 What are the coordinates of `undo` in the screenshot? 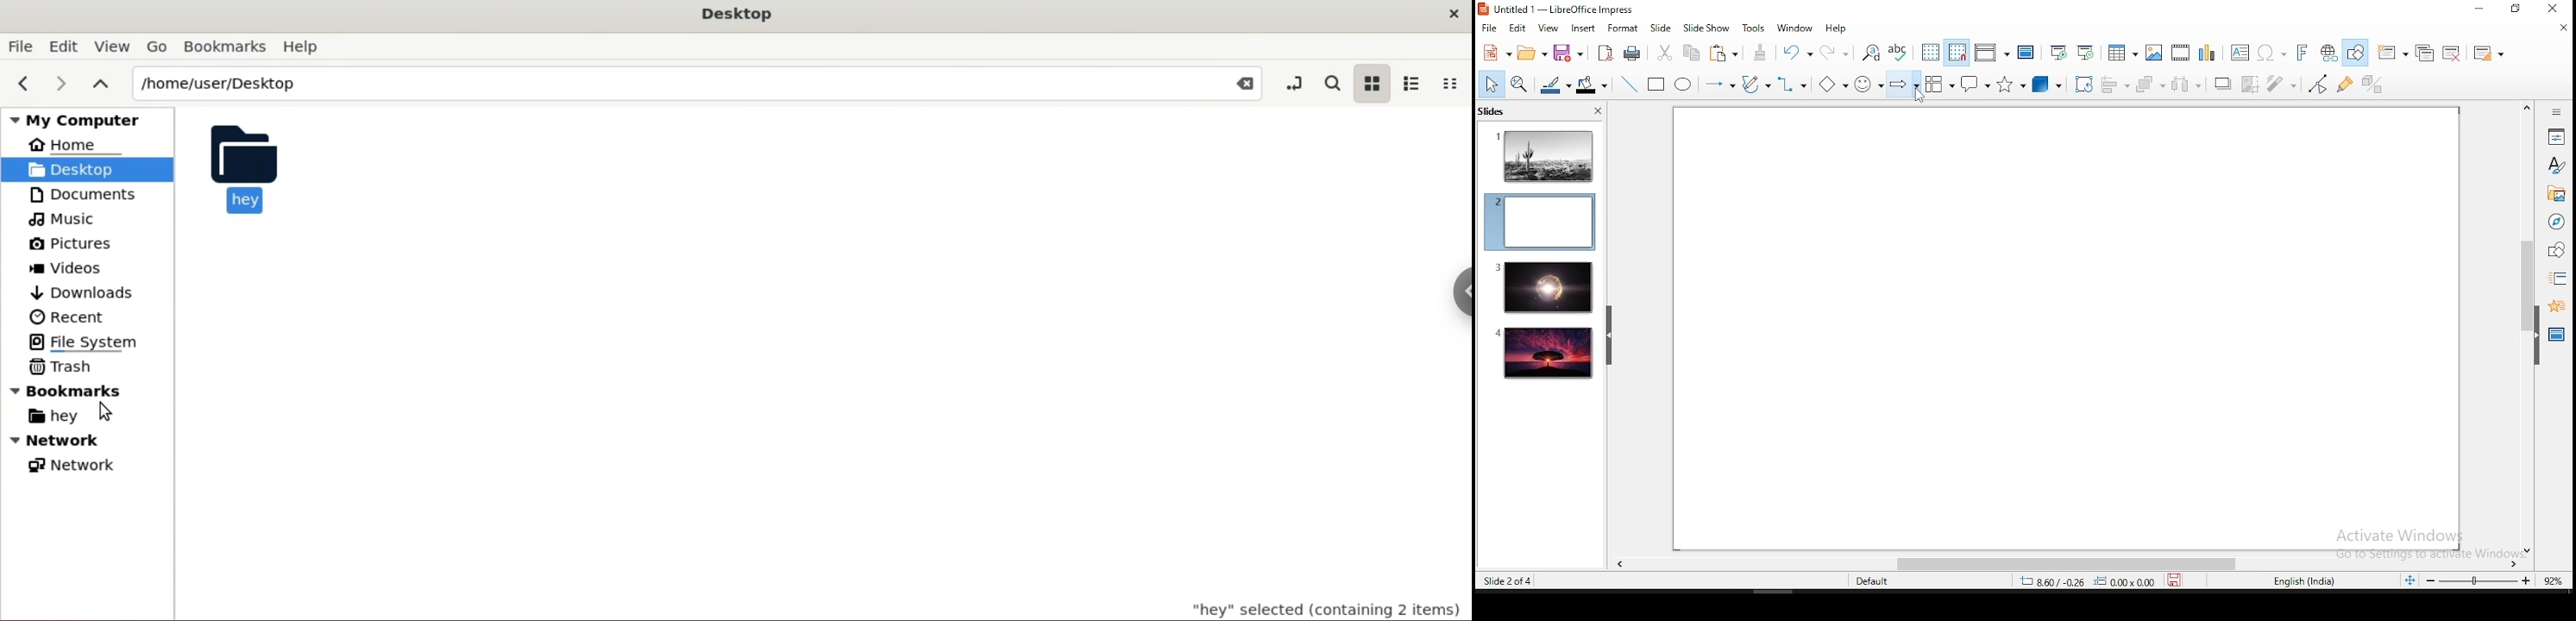 It's located at (1795, 52).